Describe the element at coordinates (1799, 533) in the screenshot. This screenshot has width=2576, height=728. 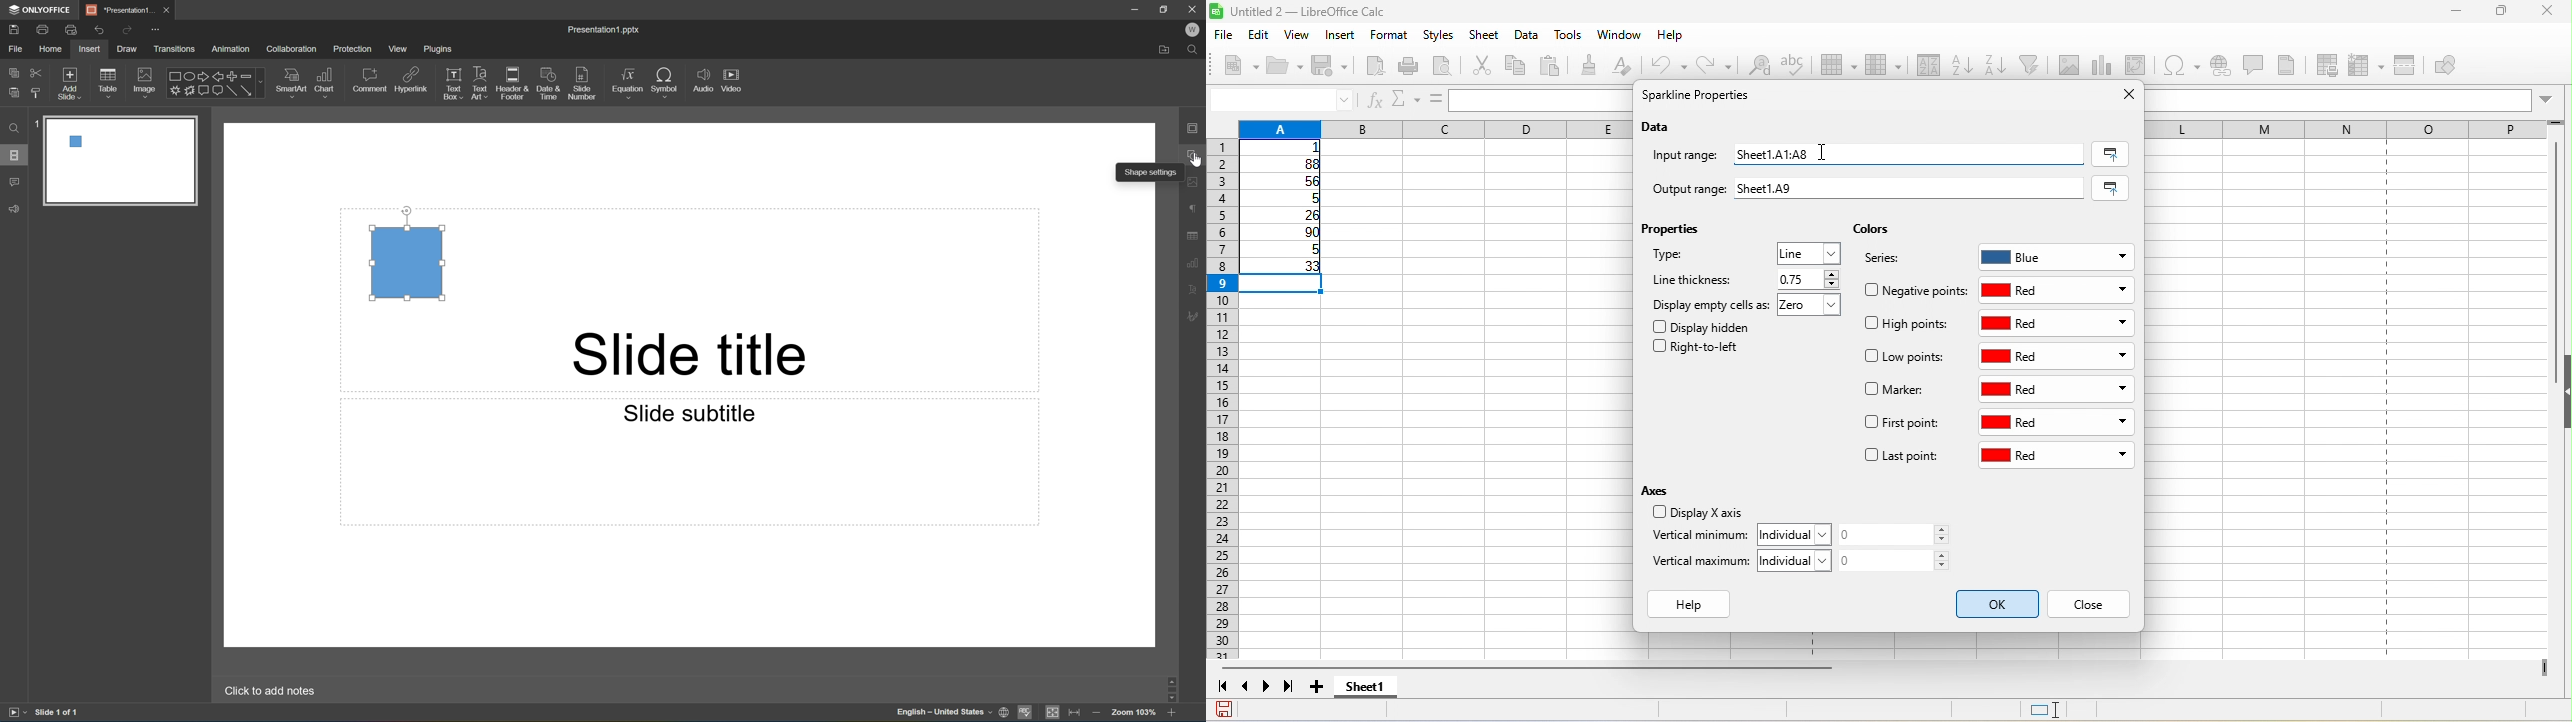
I see `individual` at that location.